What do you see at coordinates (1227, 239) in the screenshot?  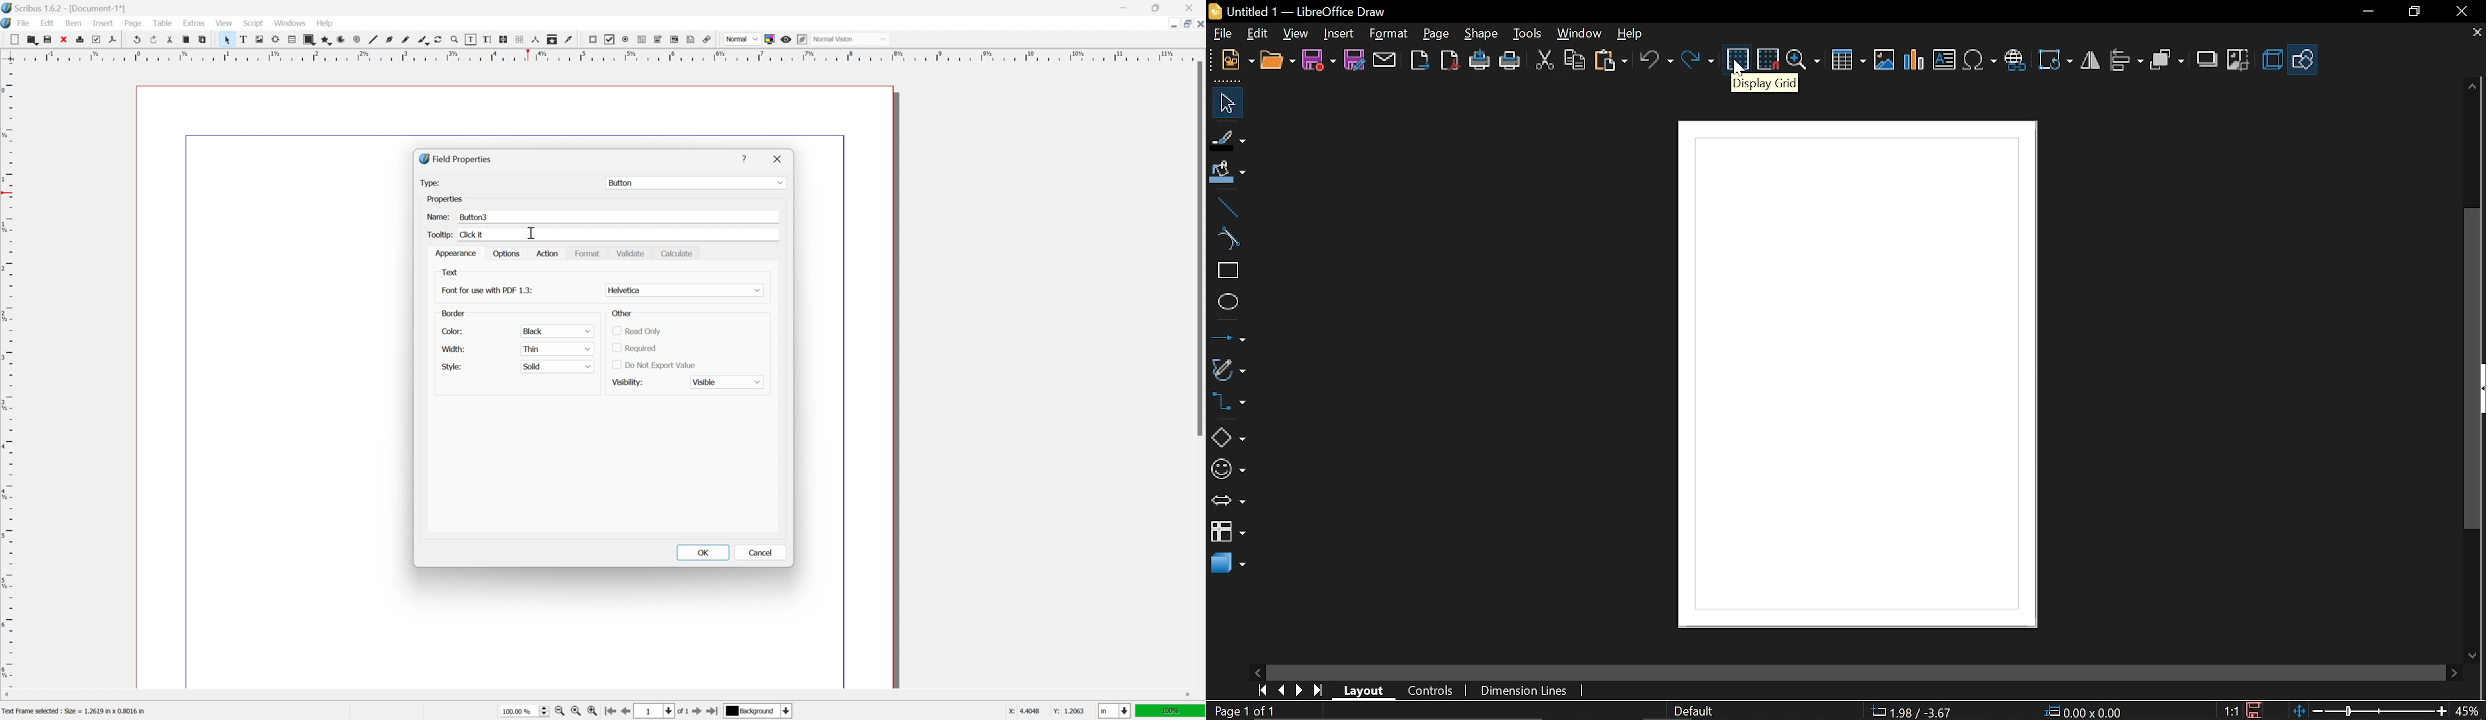 I see `curve` at bounding box center [1227, 239].